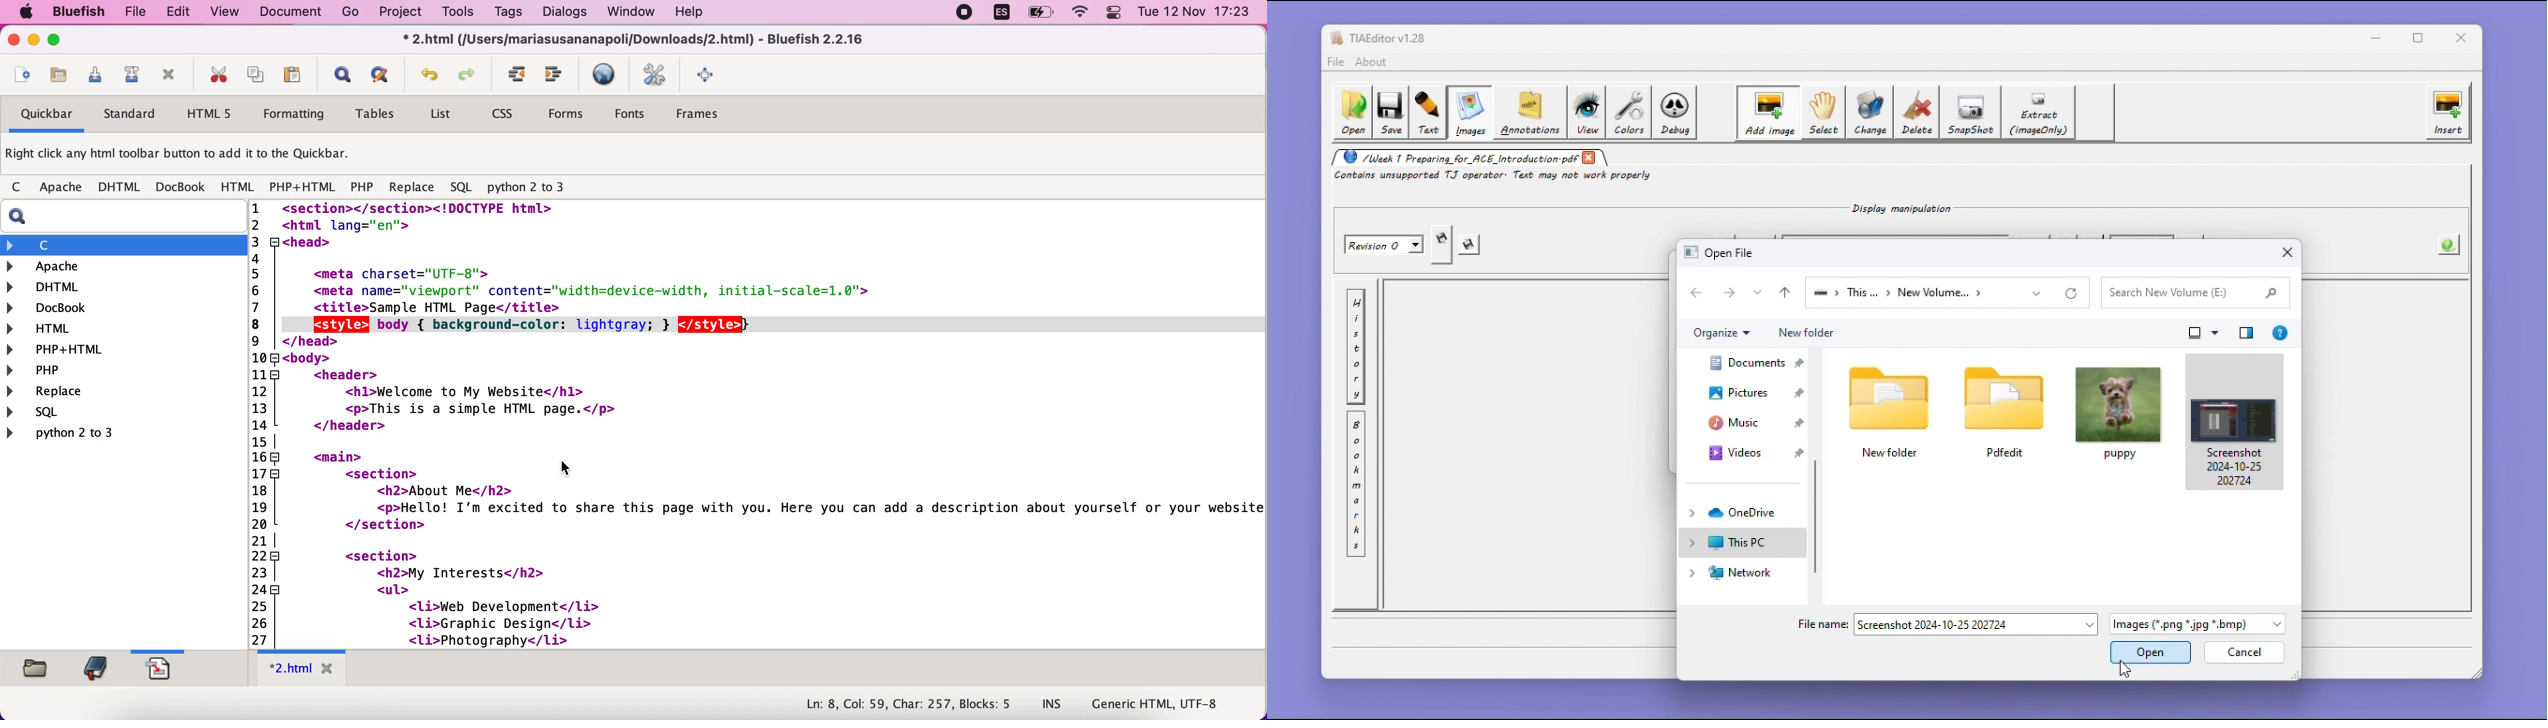 Image resolution: width=2548 pixels, height=728 pixels. Describe the element at coordinates (86, 392) in the screenshot. I see `replace` at that location.